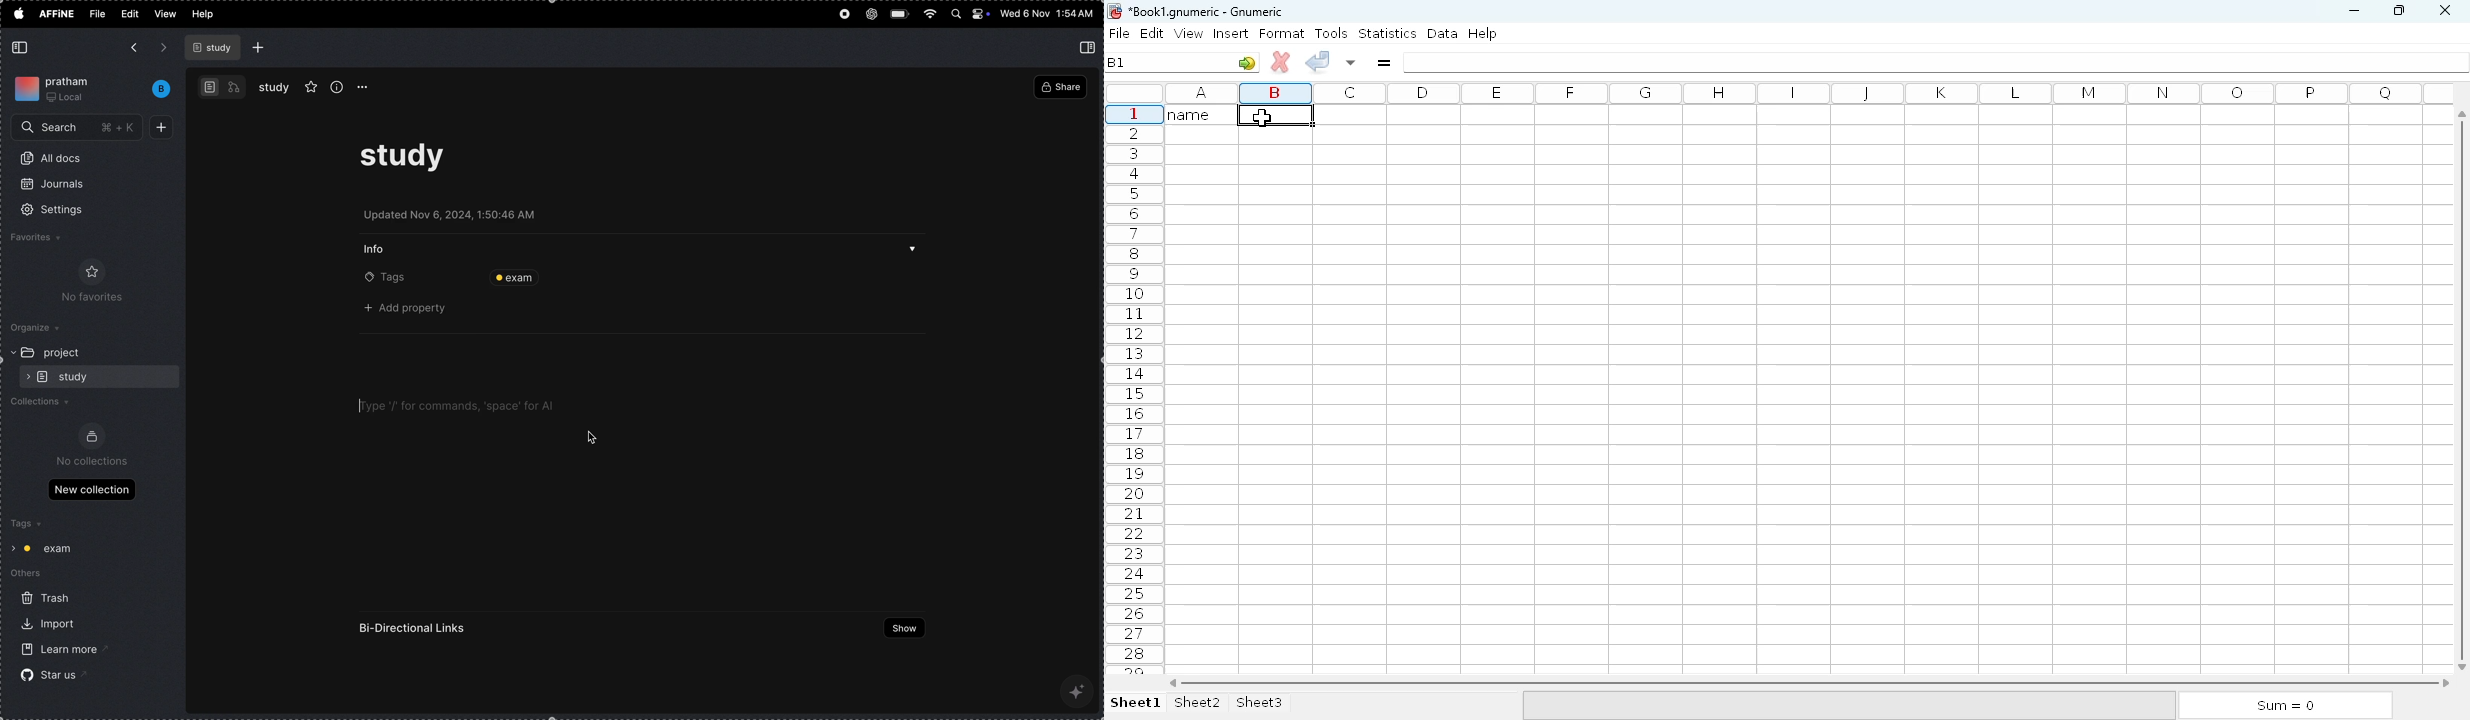 This screenshot has height=728, width=2492. I want to click on search menu, so click(78, 128).